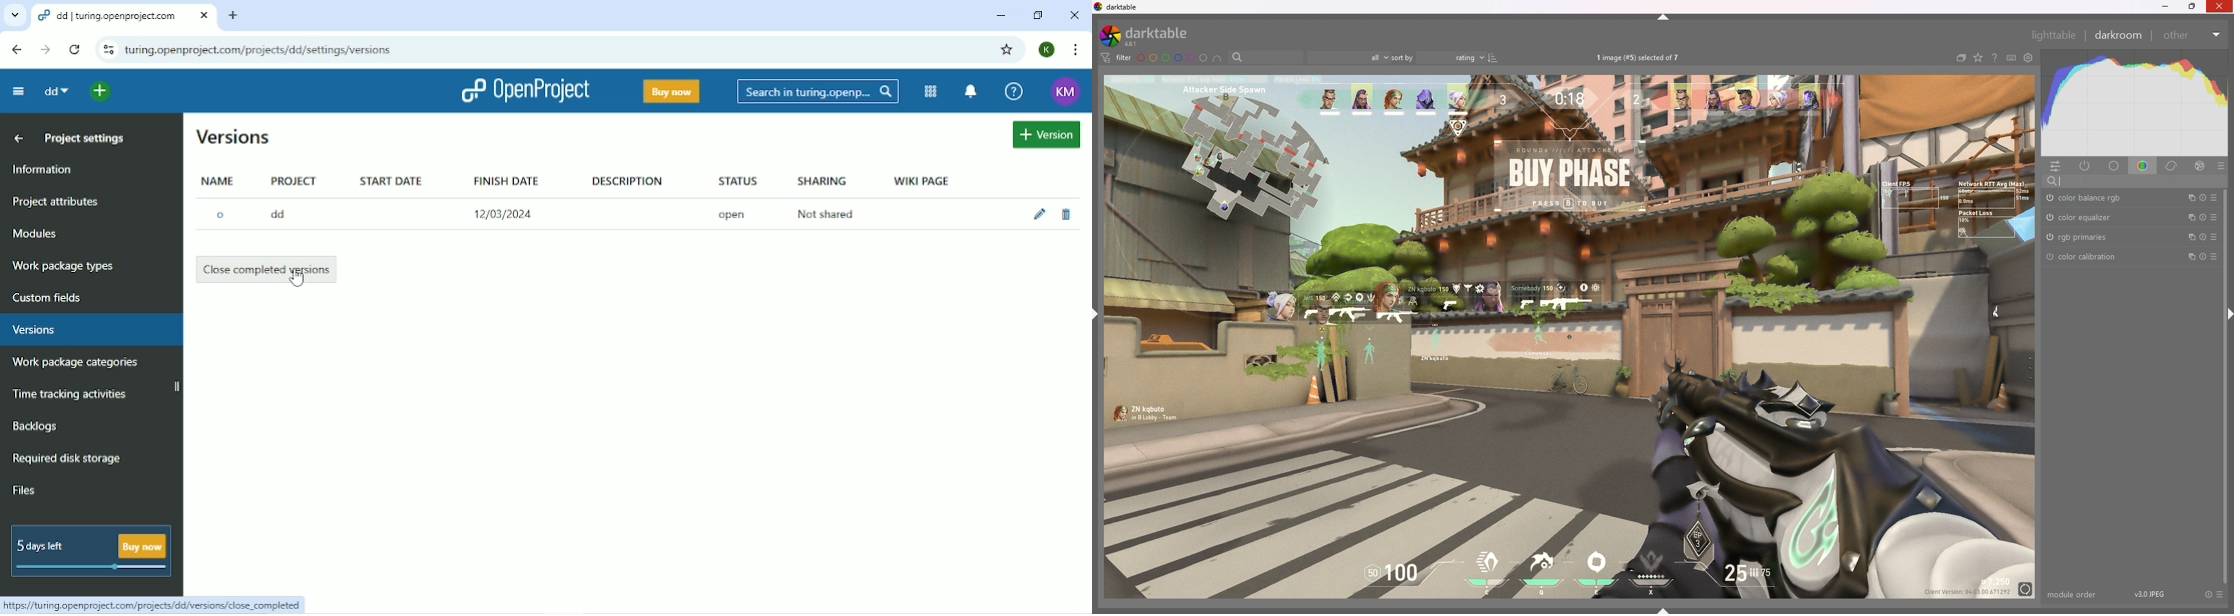 The image size is (2240, 616). Describe the element at coordinates (2215, 217) in the screenshot. I see `presets` at that location.